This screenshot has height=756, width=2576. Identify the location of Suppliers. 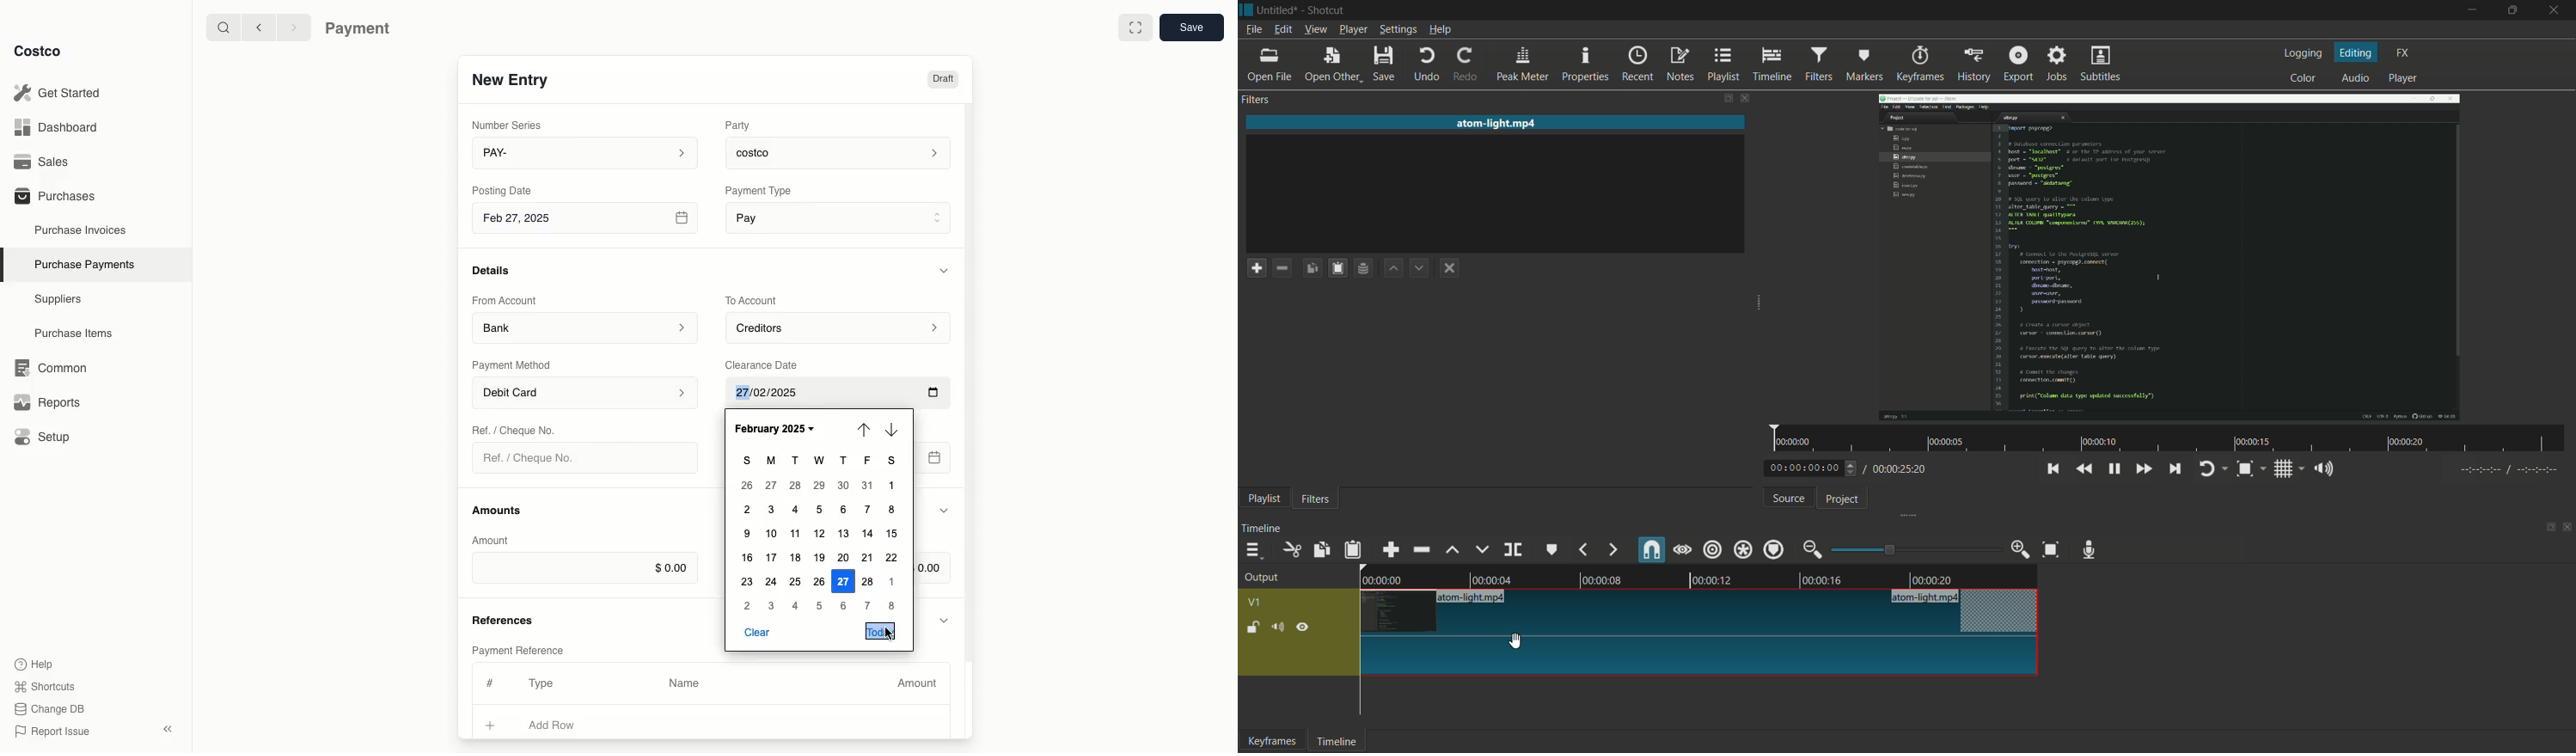
(58, 298).